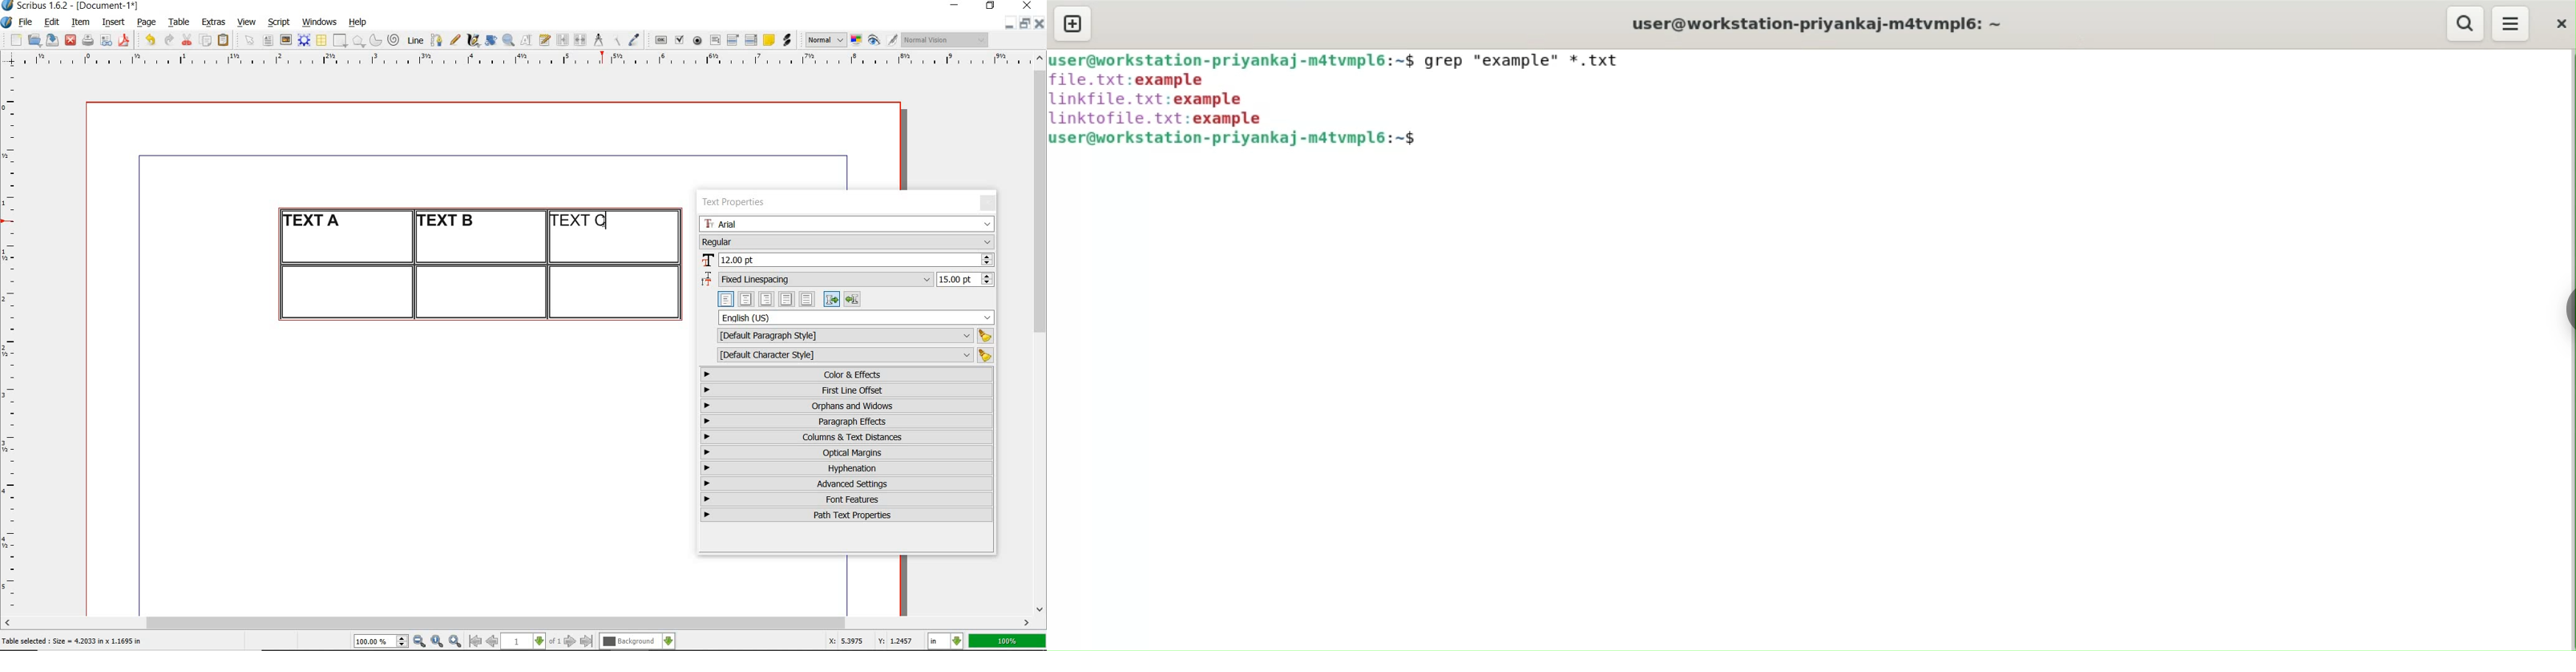  What do you see at coordinates (616, 40) in the screenshot?
I see `copy item properties` at bounding box center [616, 40].